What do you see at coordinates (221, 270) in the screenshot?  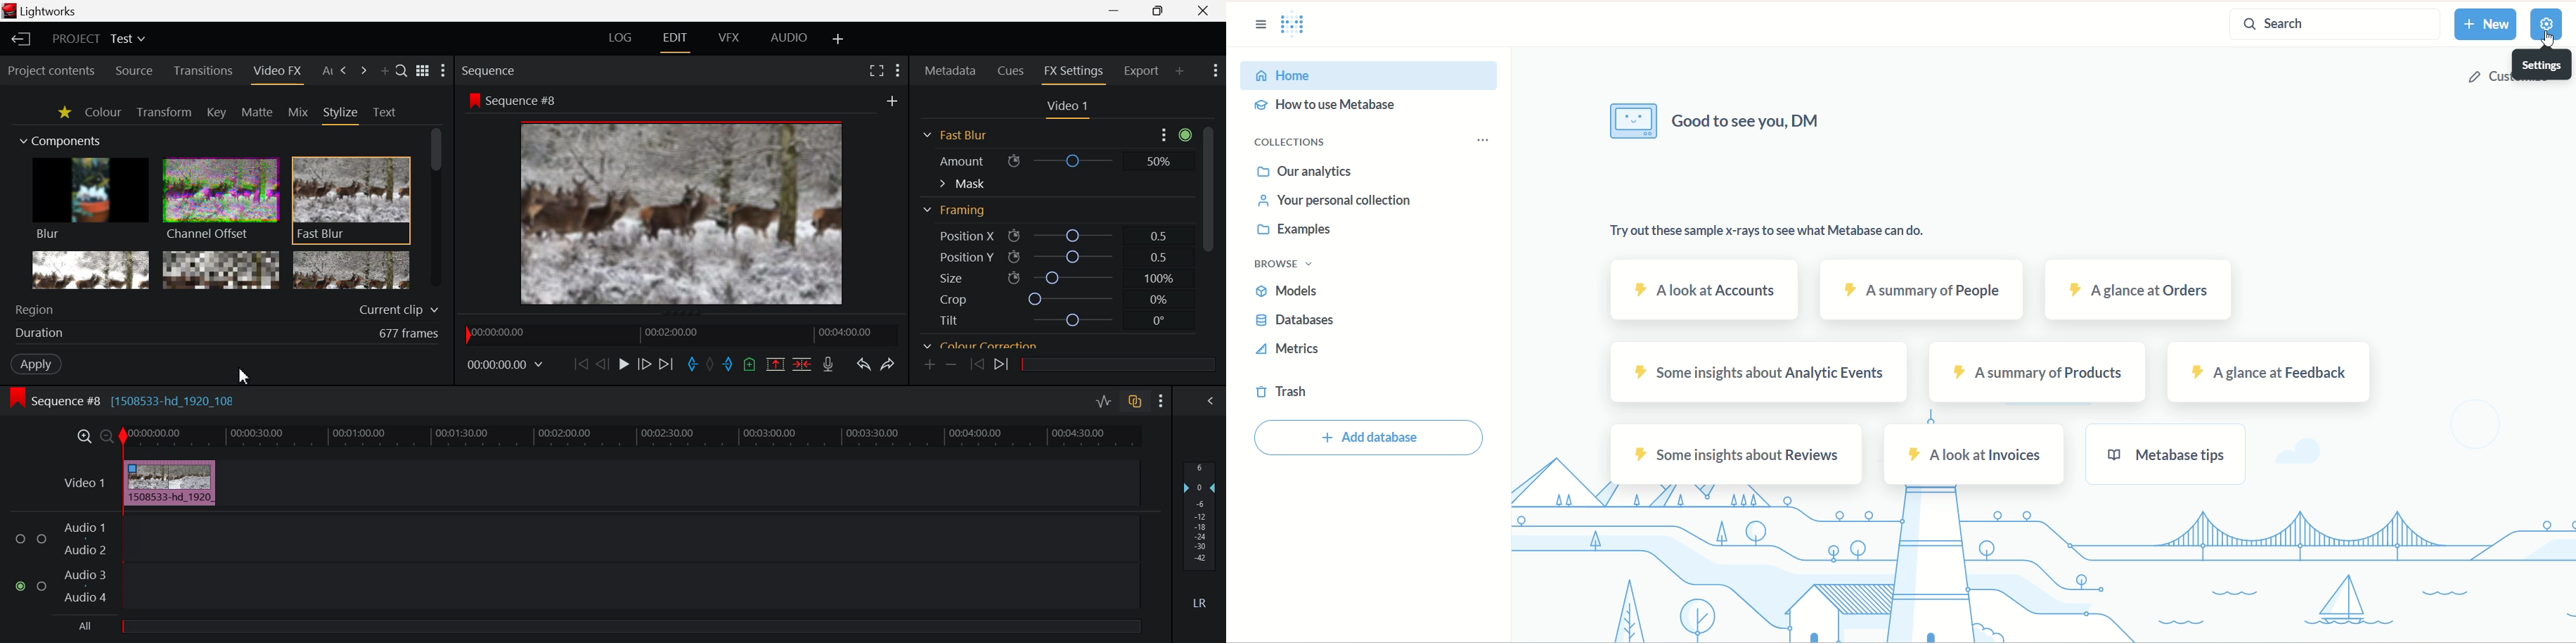 I see `Mosaic` at bounding box center [221, 270].